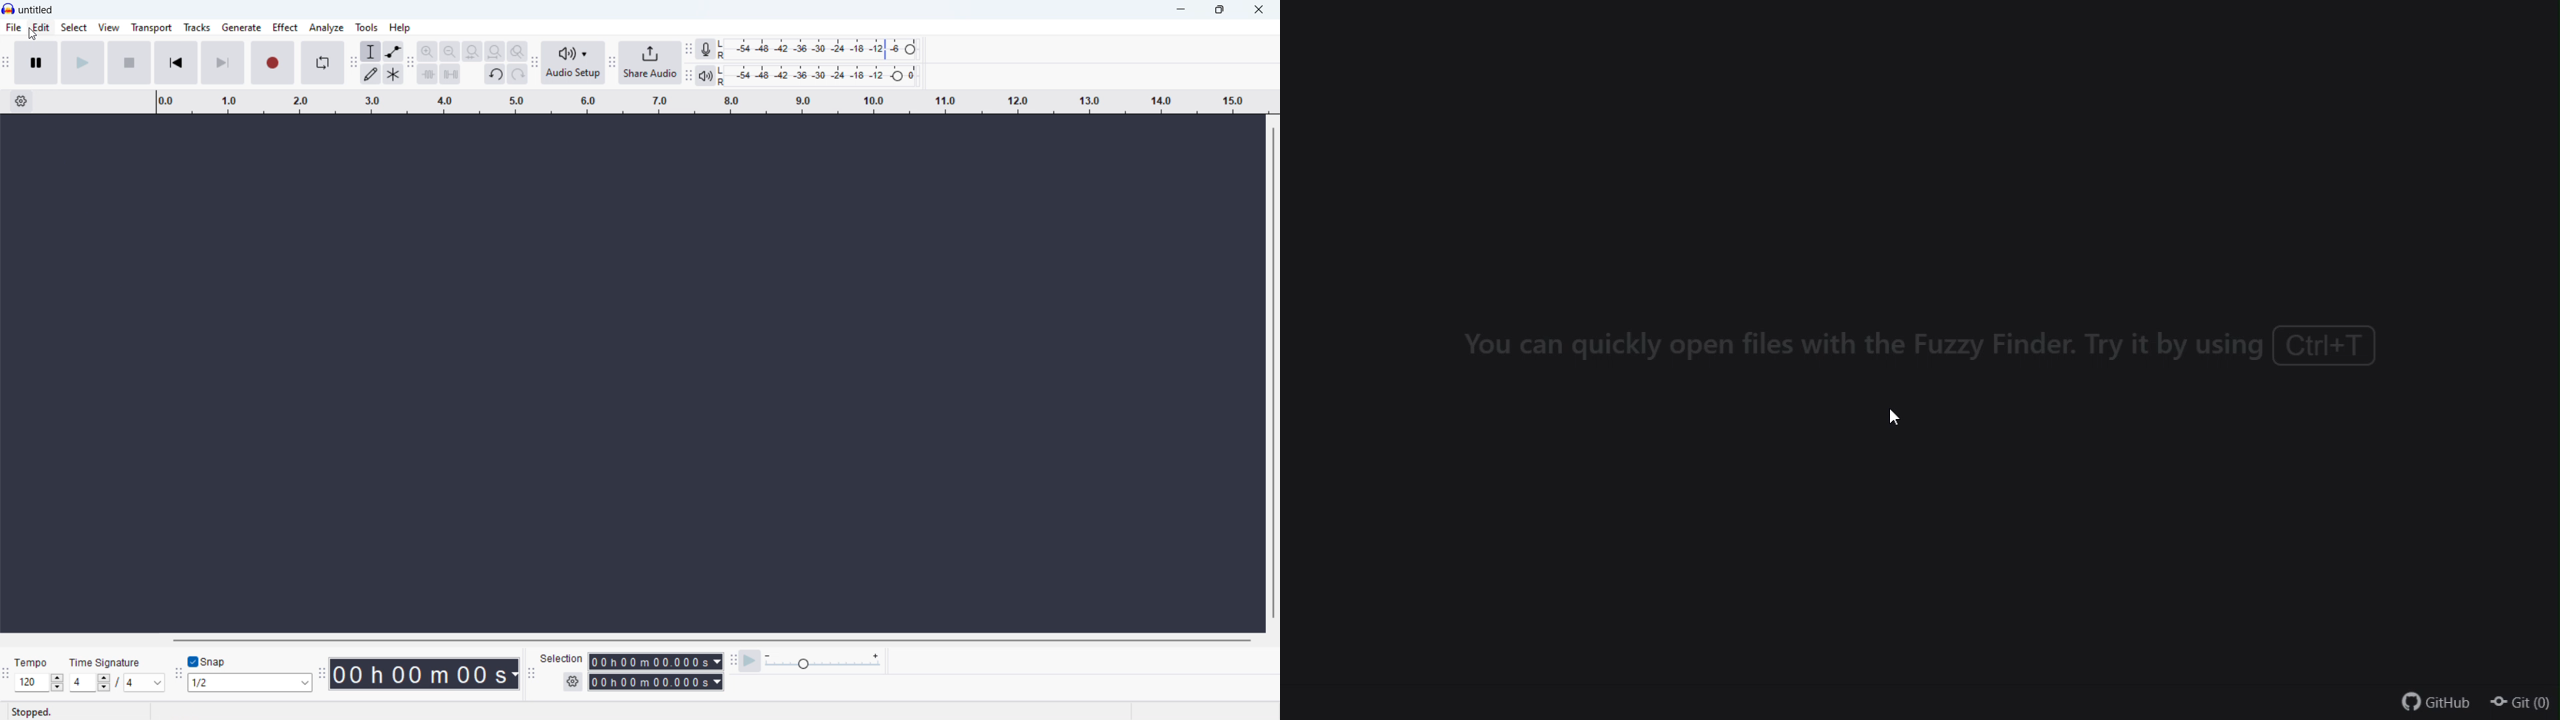 The height and width of the screenshot is (728, 2576). I want to click on skip to end, so click(224, 63).